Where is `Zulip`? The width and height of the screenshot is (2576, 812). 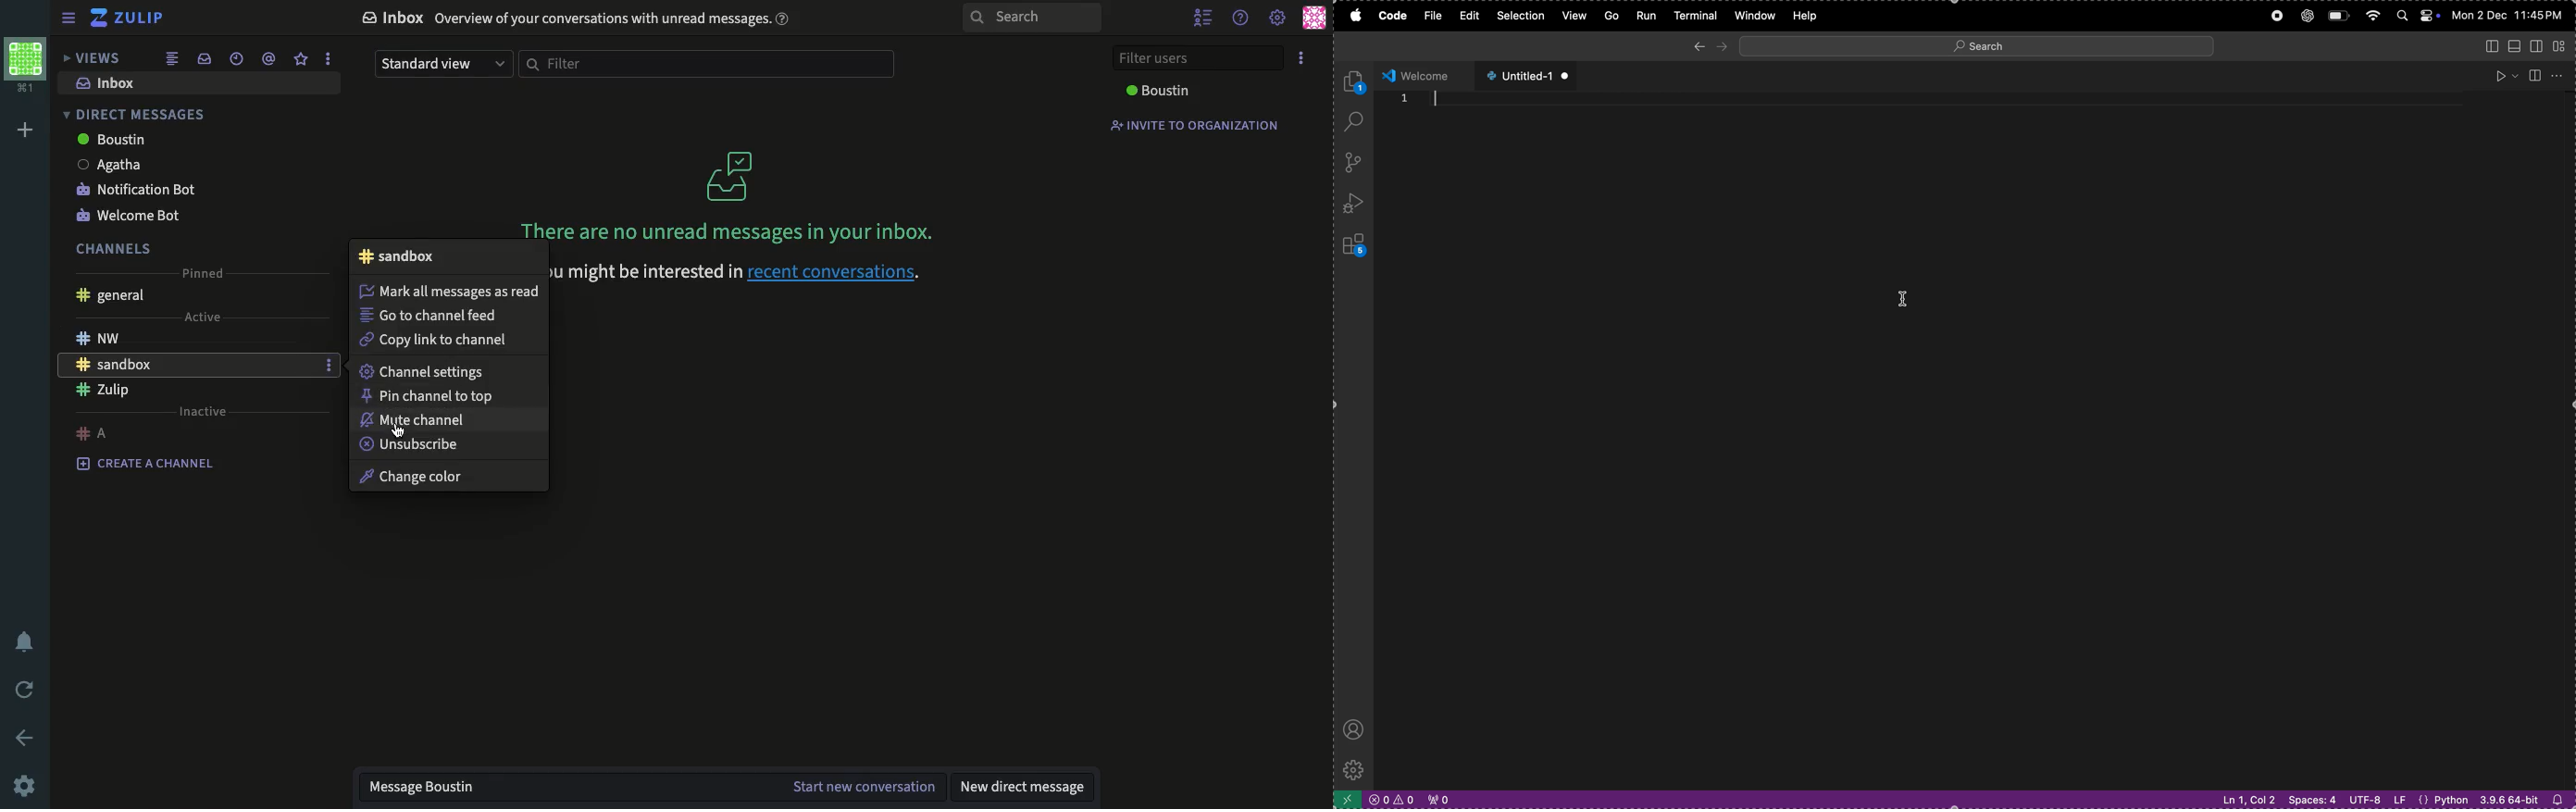
Zulip is located at coordinates (103, 391).